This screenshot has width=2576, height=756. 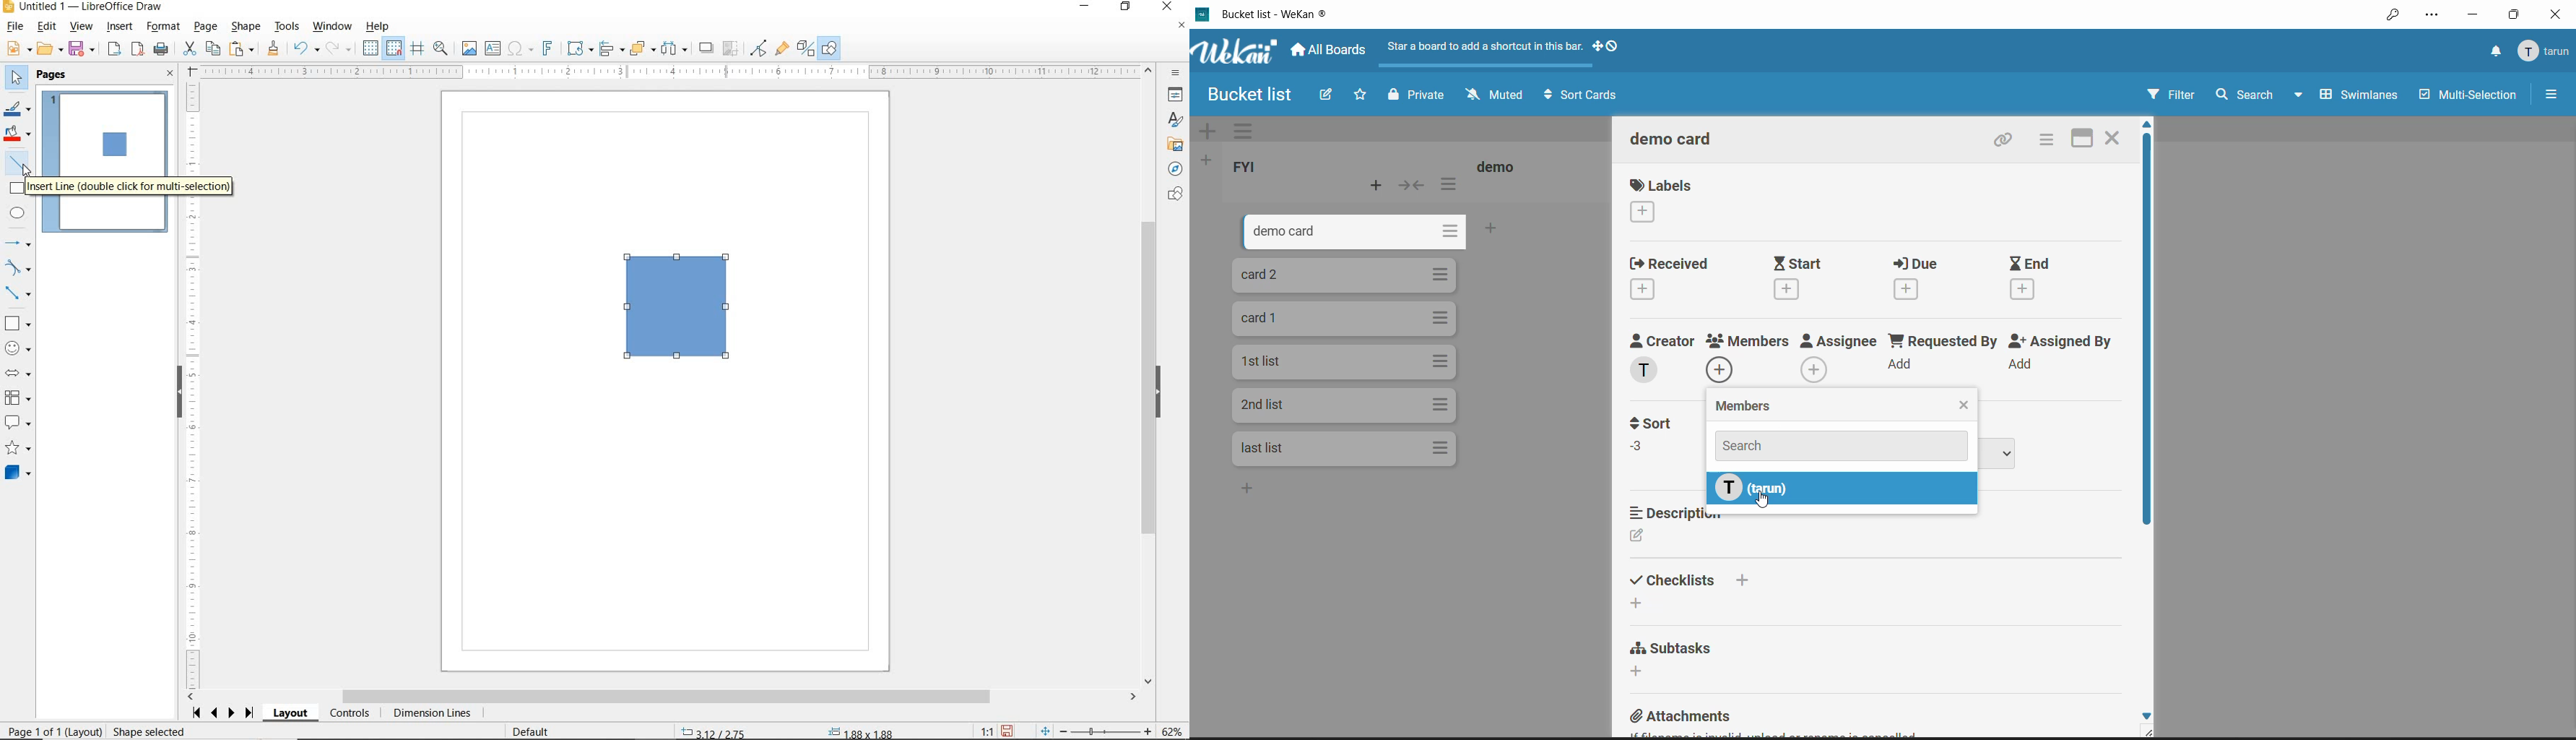 I want to click on HELP, so click(x=381, y=26).